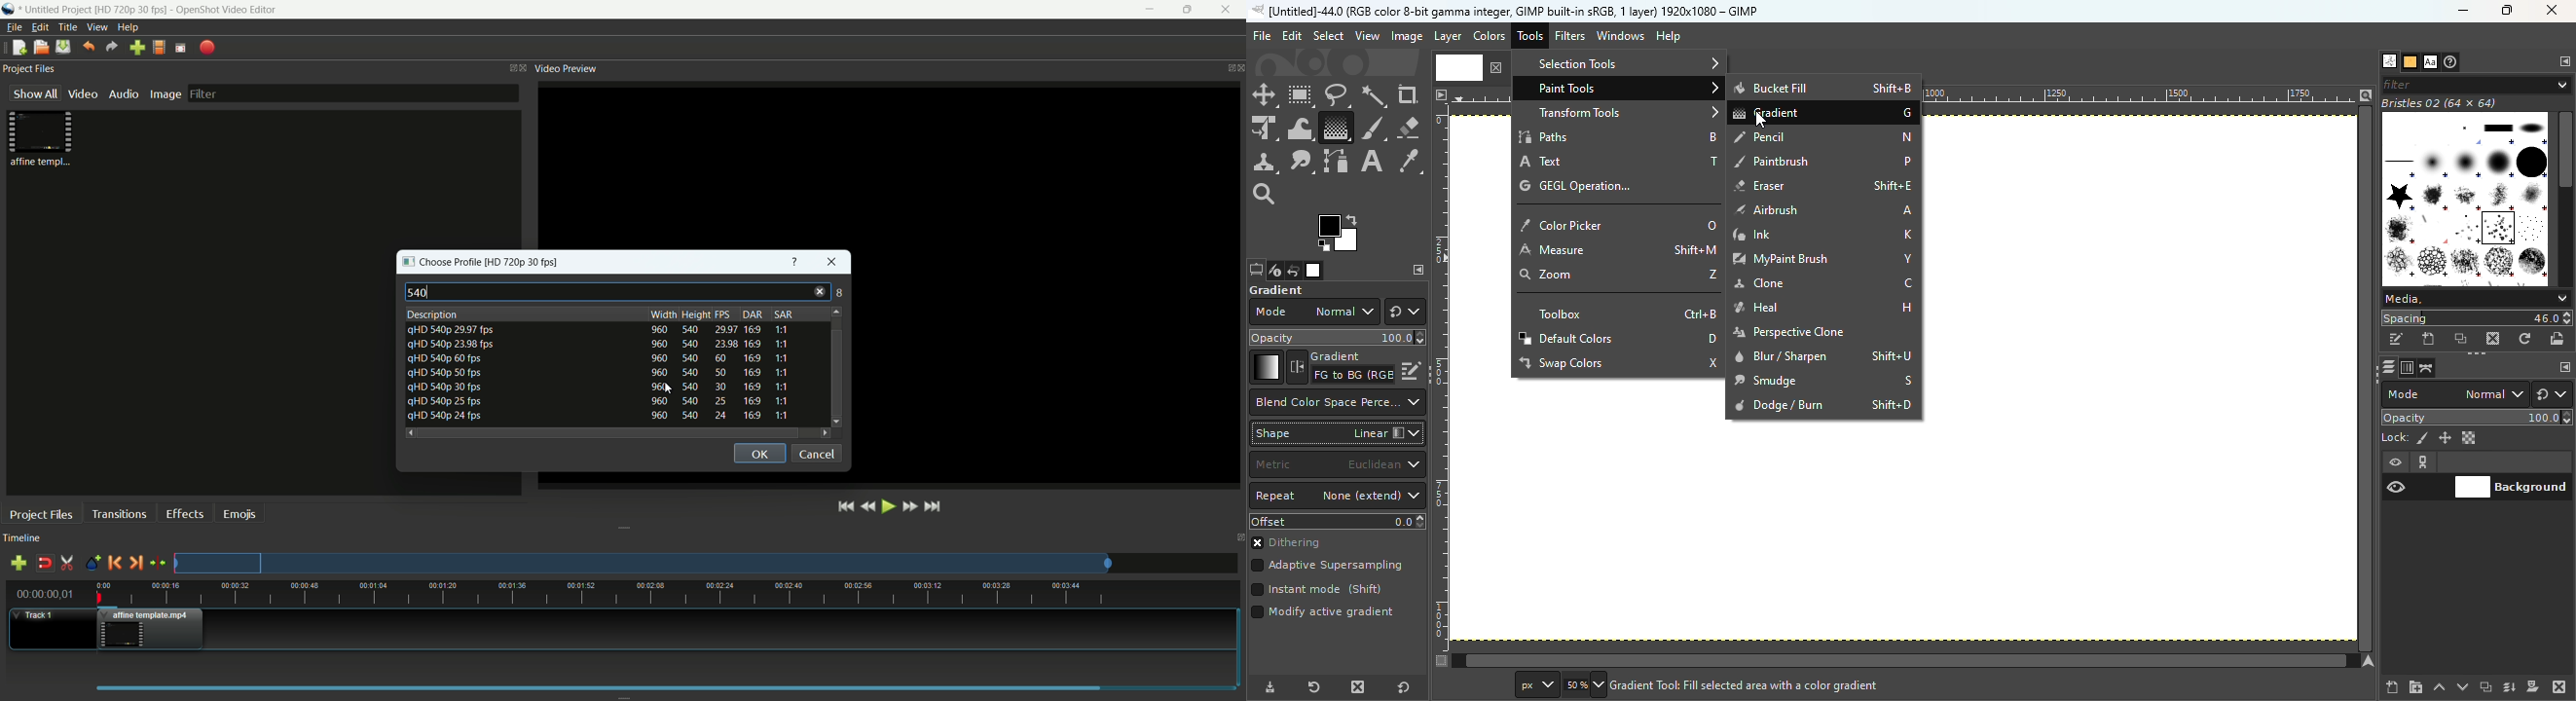  Describe the element at coordinates (644, 563) in the screenshot. I see `track preview` at that location.